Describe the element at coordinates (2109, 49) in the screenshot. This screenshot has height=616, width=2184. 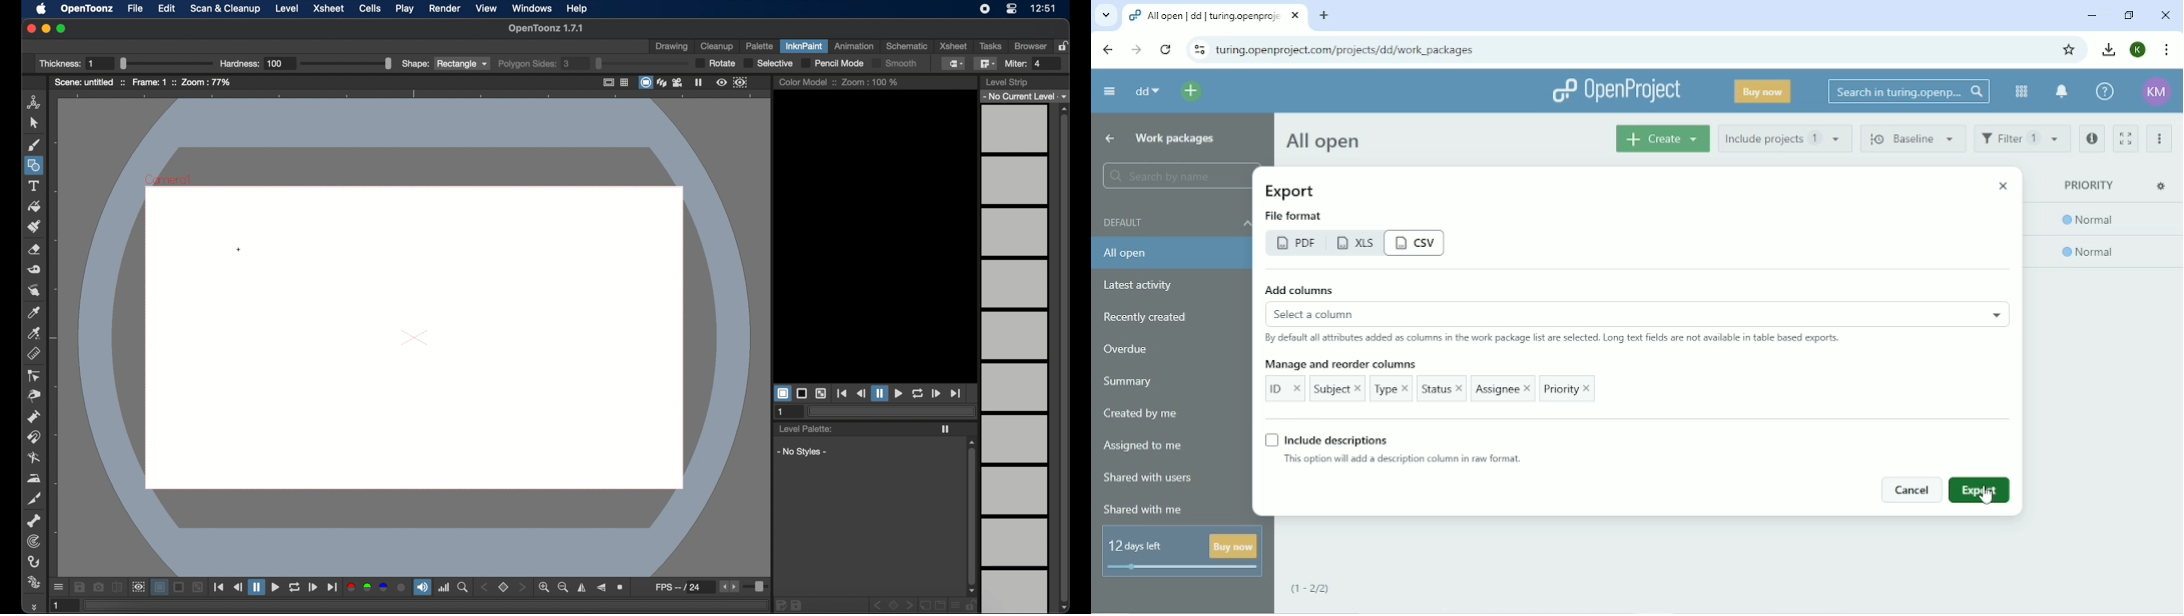
I see `Downloads` at that location.